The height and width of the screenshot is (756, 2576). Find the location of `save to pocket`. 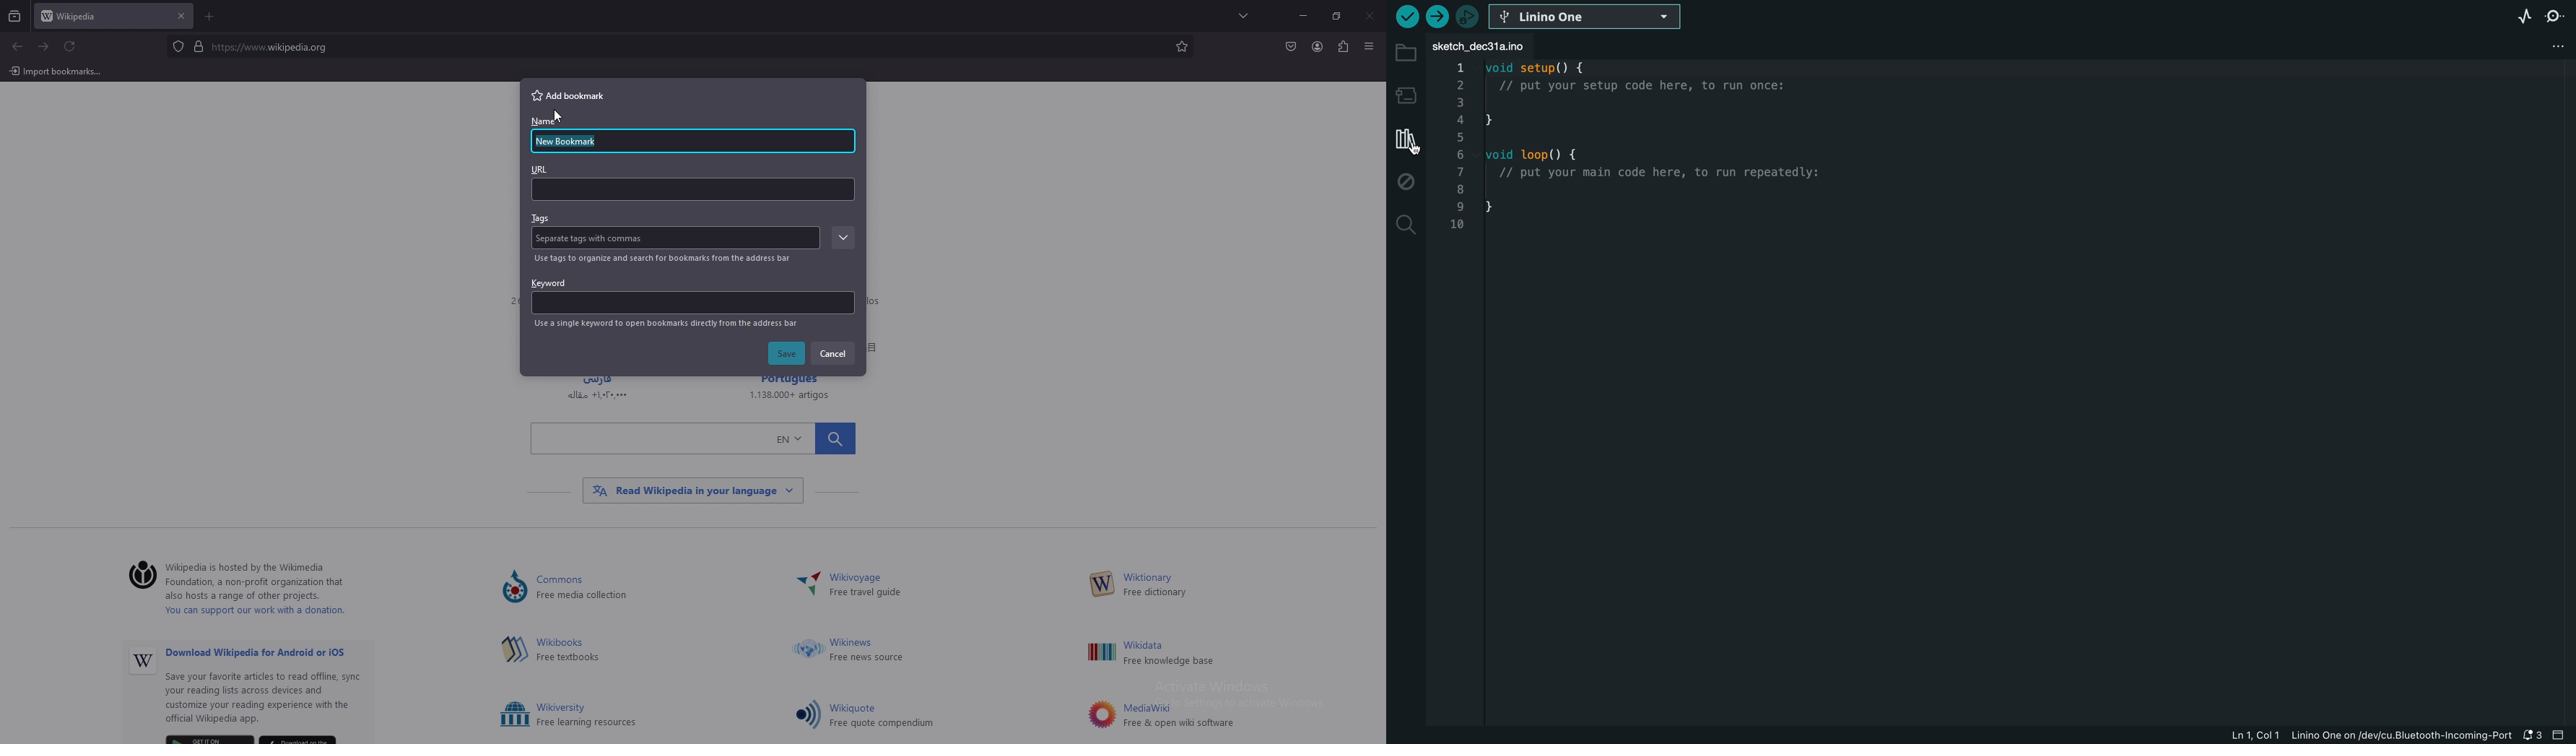

save to pocket is located at coordinates (1290, 46).